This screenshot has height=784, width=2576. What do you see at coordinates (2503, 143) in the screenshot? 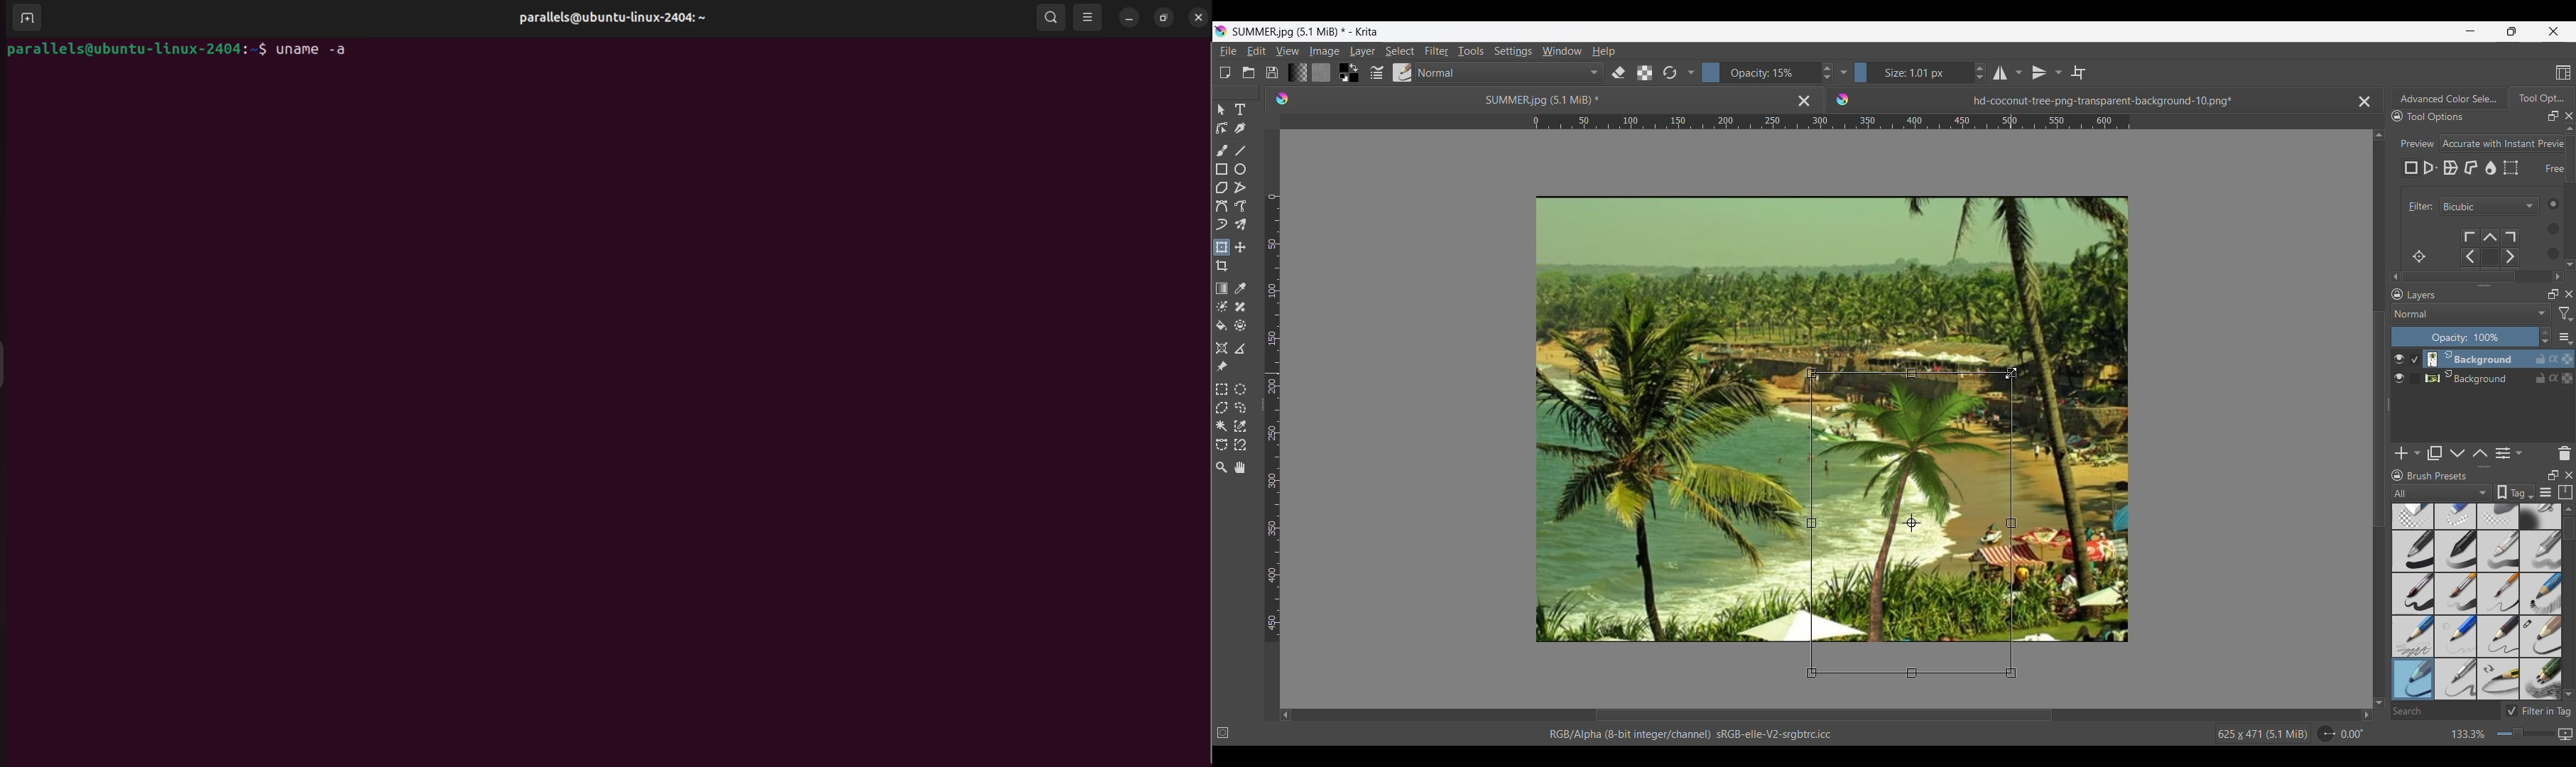
I see `Preview options` at bounding box center [2503, 143].